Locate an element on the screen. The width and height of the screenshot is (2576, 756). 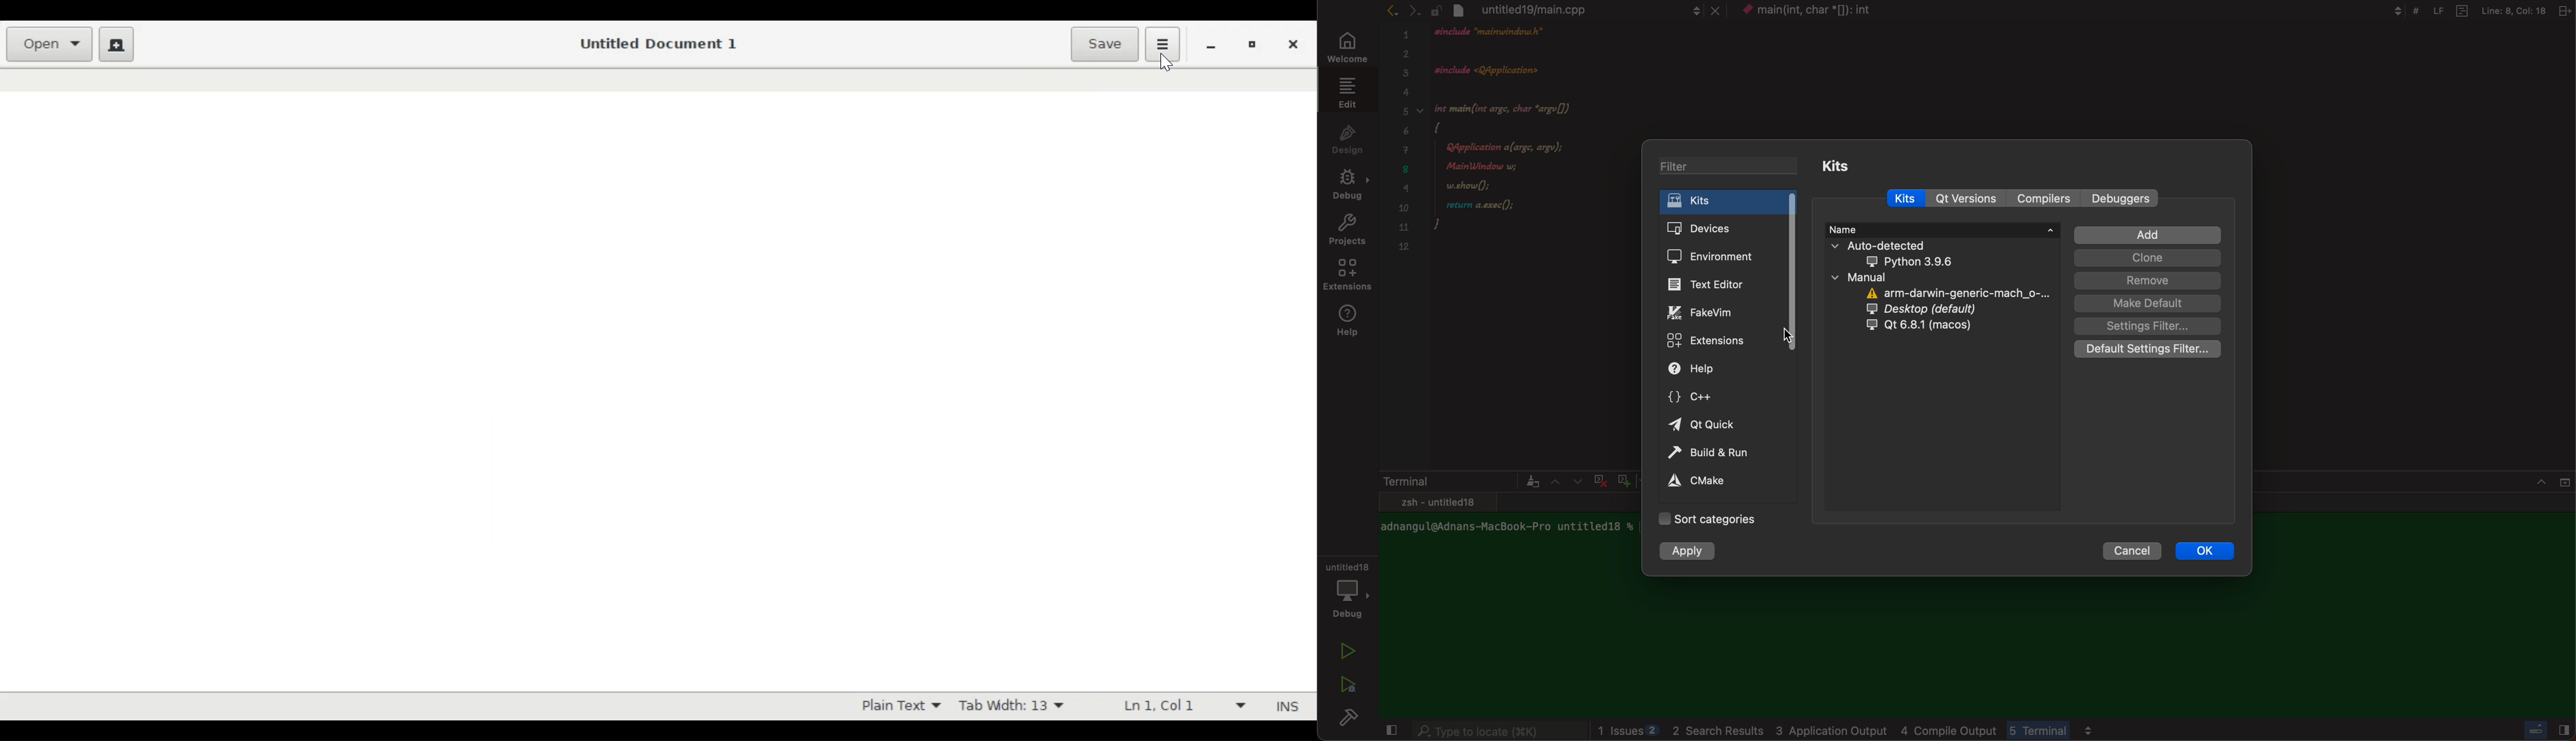
make default  is located at coordinates (2147, 303).